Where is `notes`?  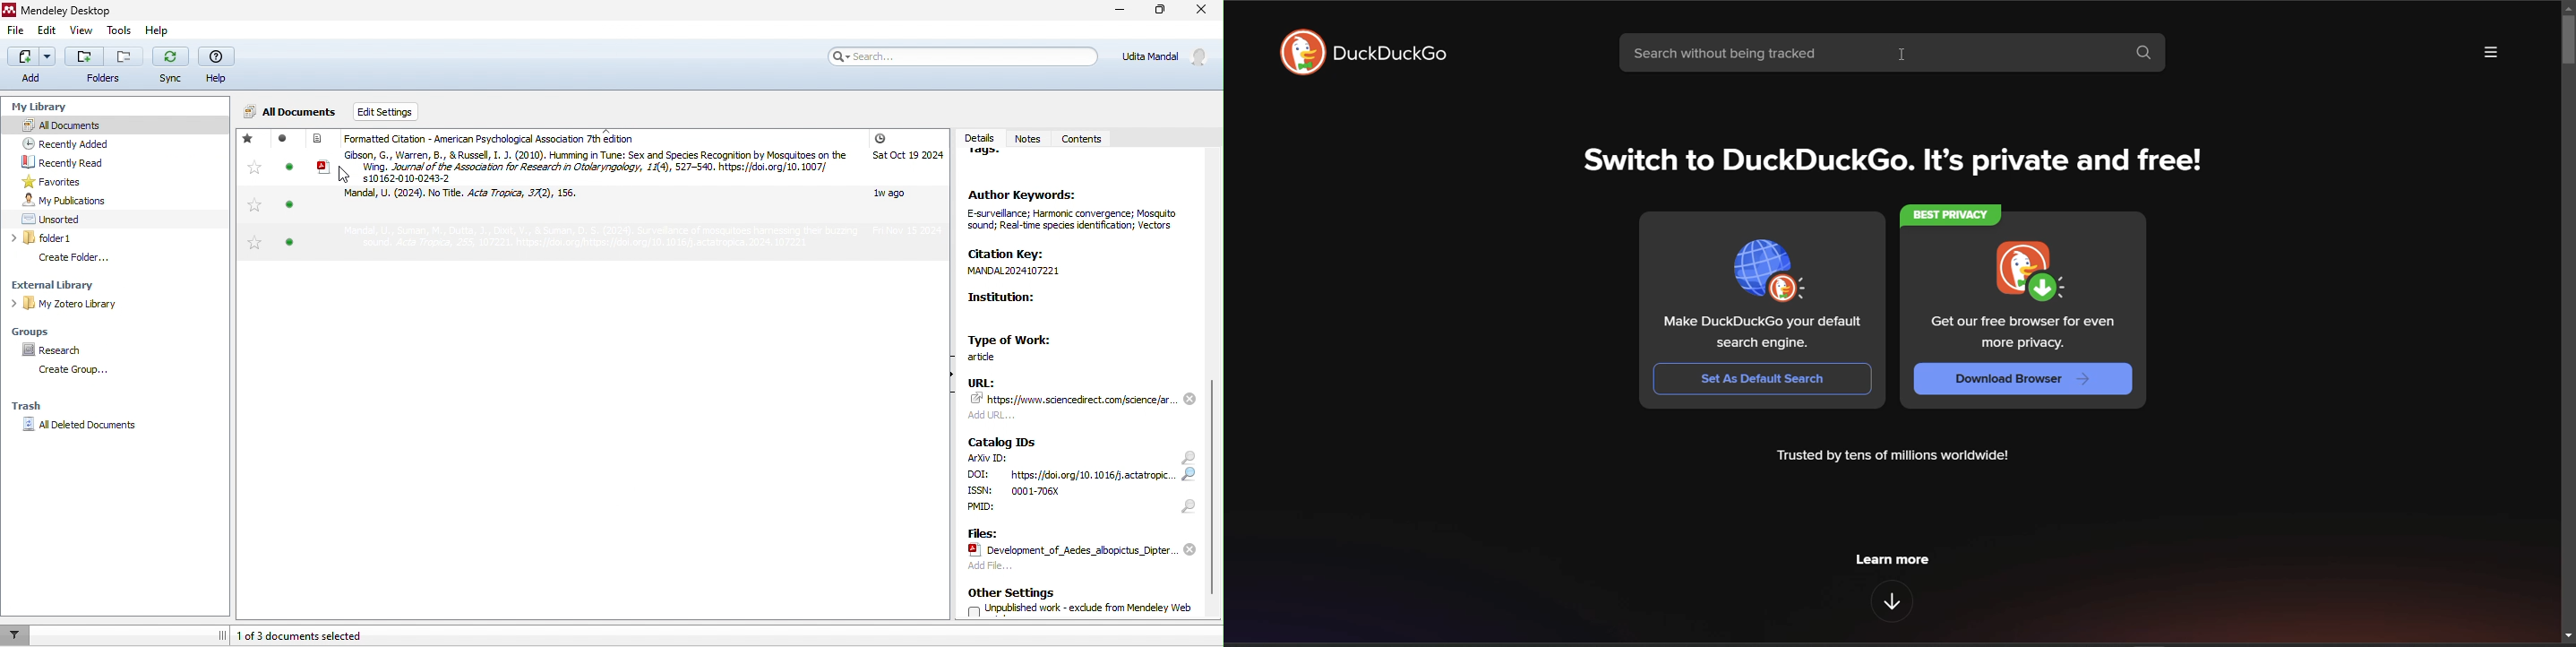 notes is located at coordinates (1027, 132).